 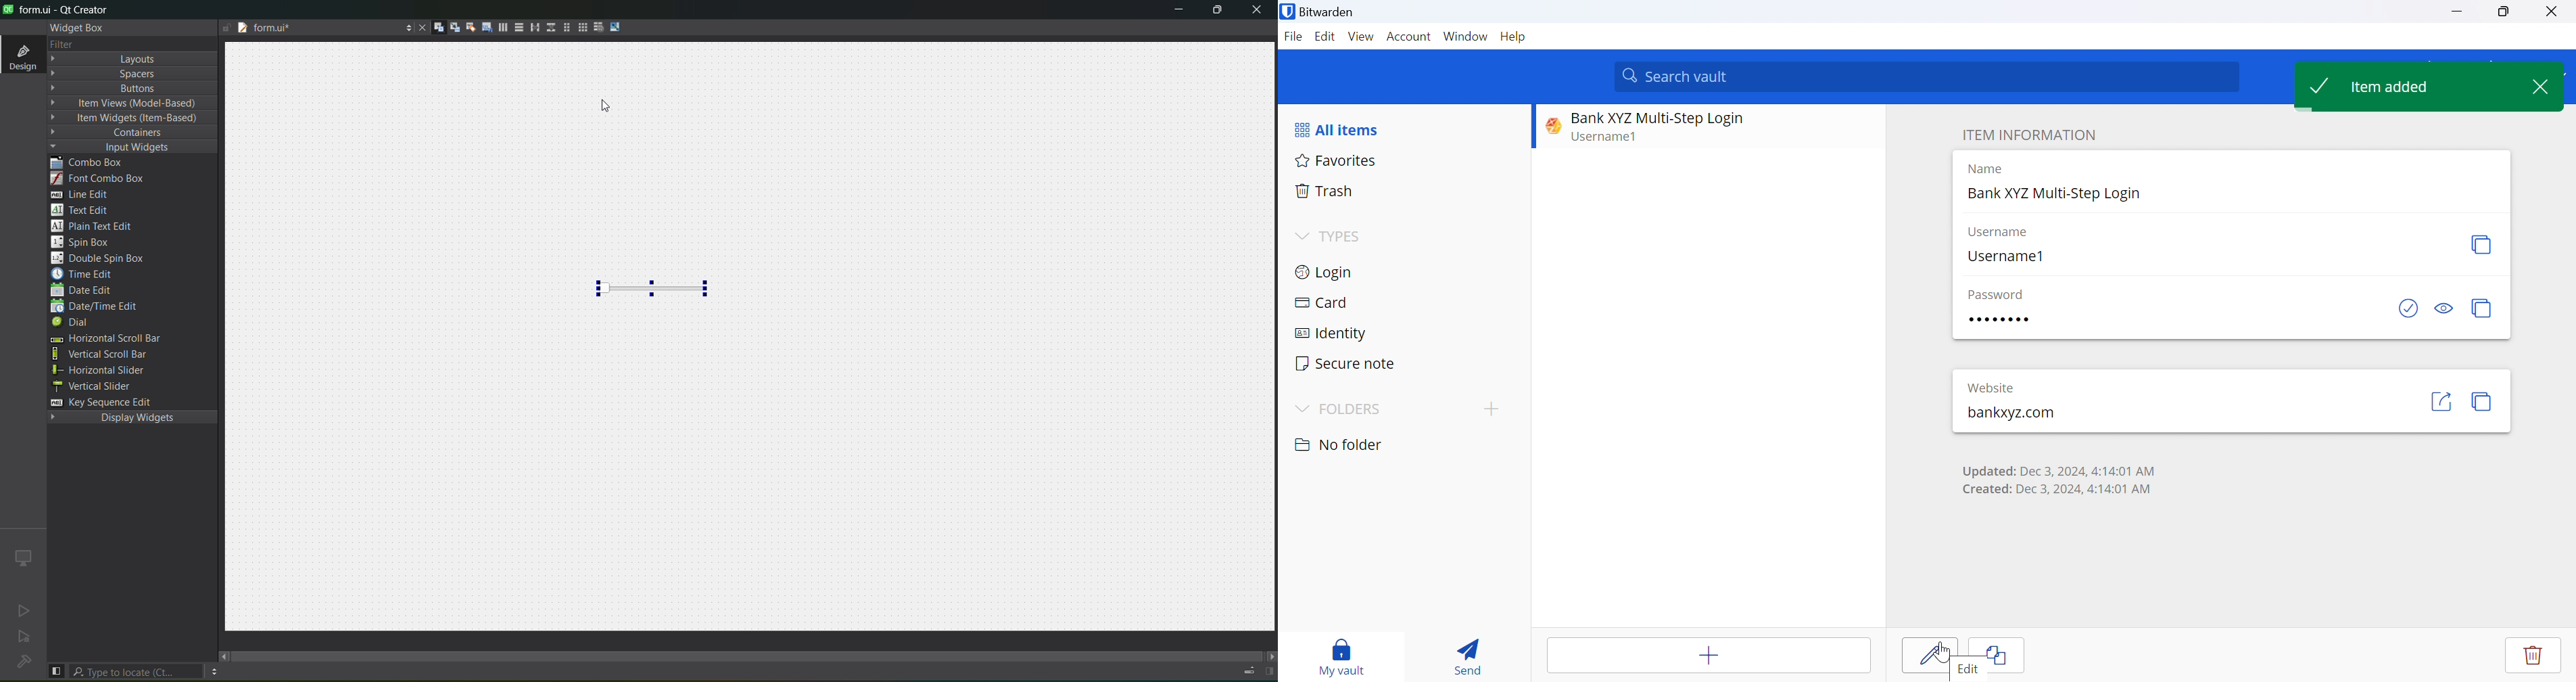 What do you see at coordinates (449, 27) in the screenshot?
I see `signals` at bounding box center [449, 27].